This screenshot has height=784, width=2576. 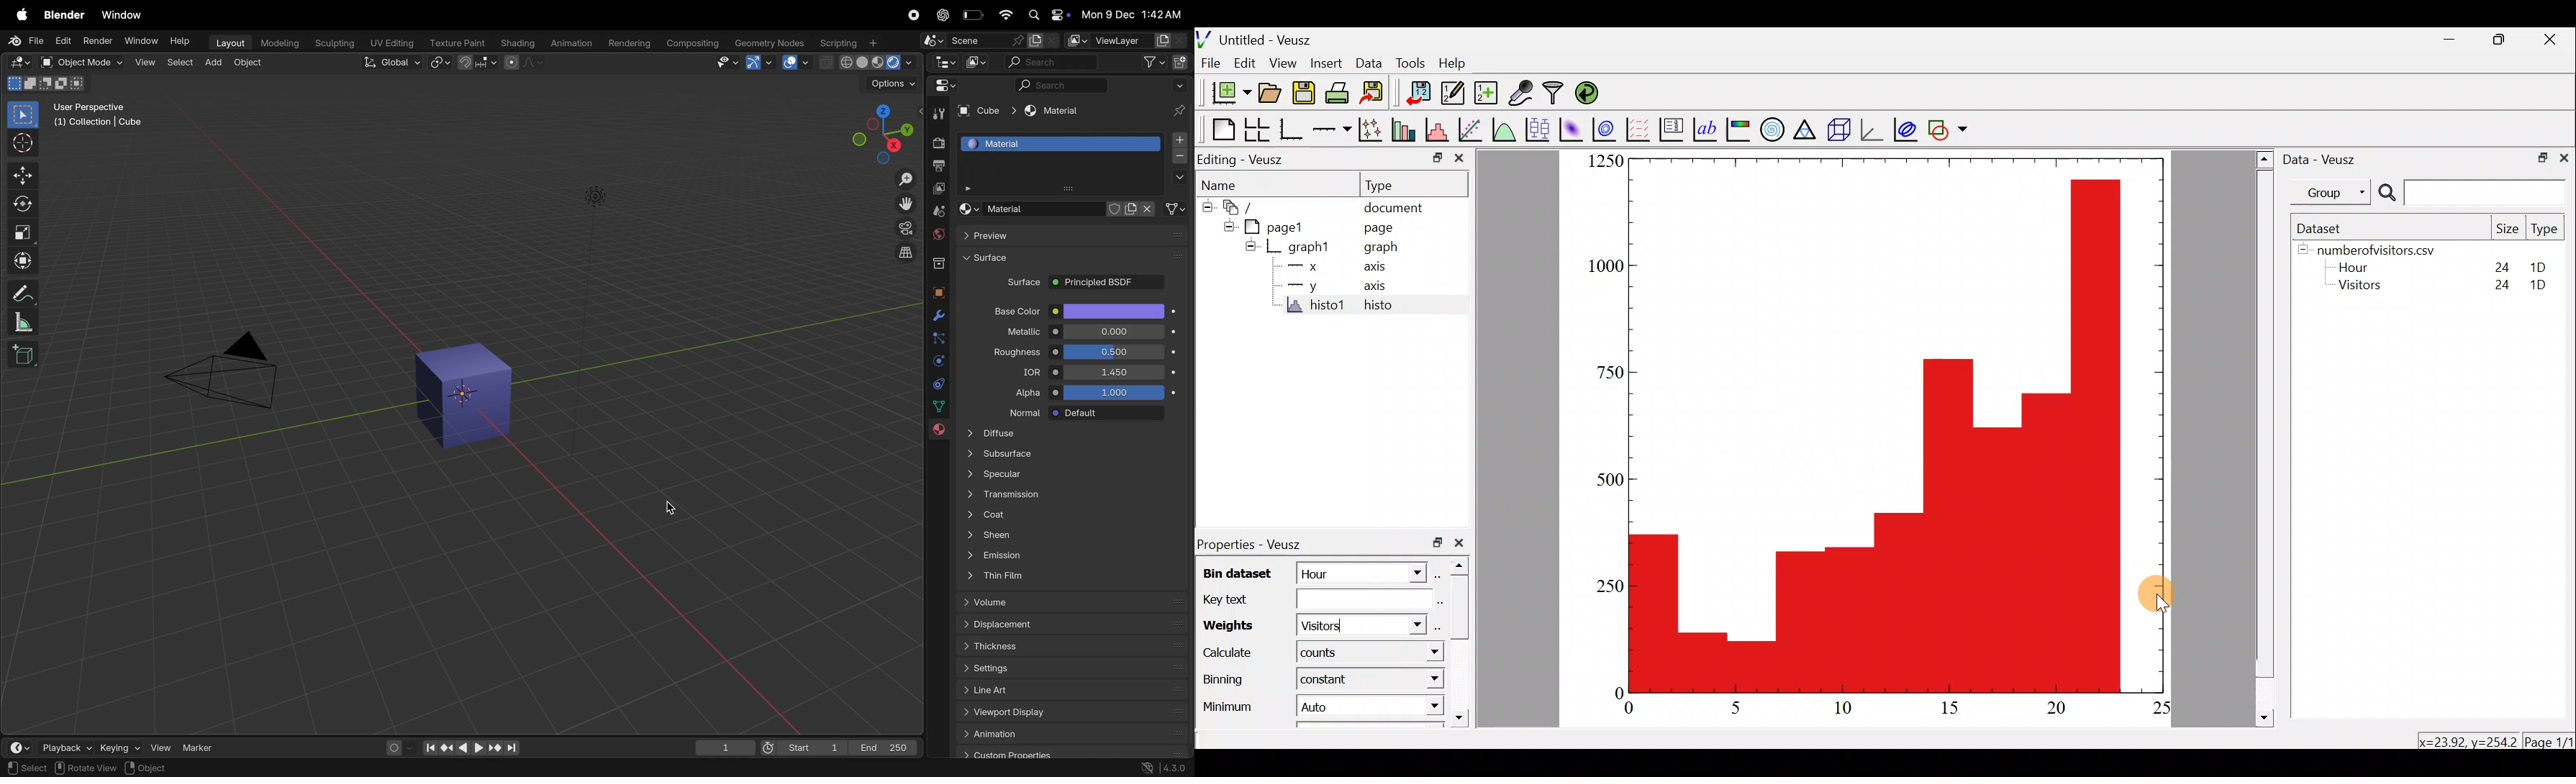 I want to click on hide sub menu, so click(x=1226, y=227).